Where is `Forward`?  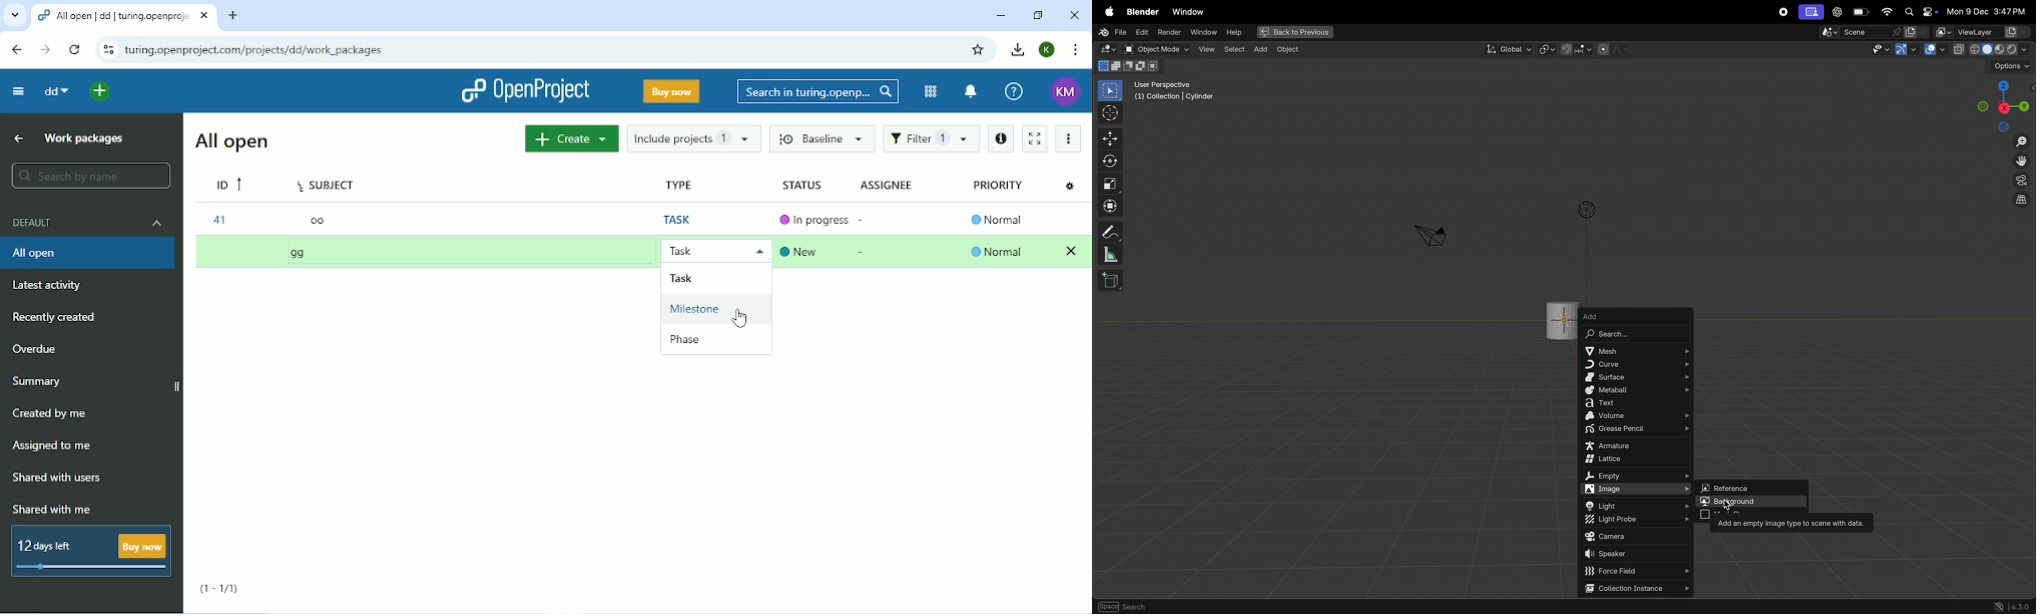
Forward is located at coordinates (46, 49).